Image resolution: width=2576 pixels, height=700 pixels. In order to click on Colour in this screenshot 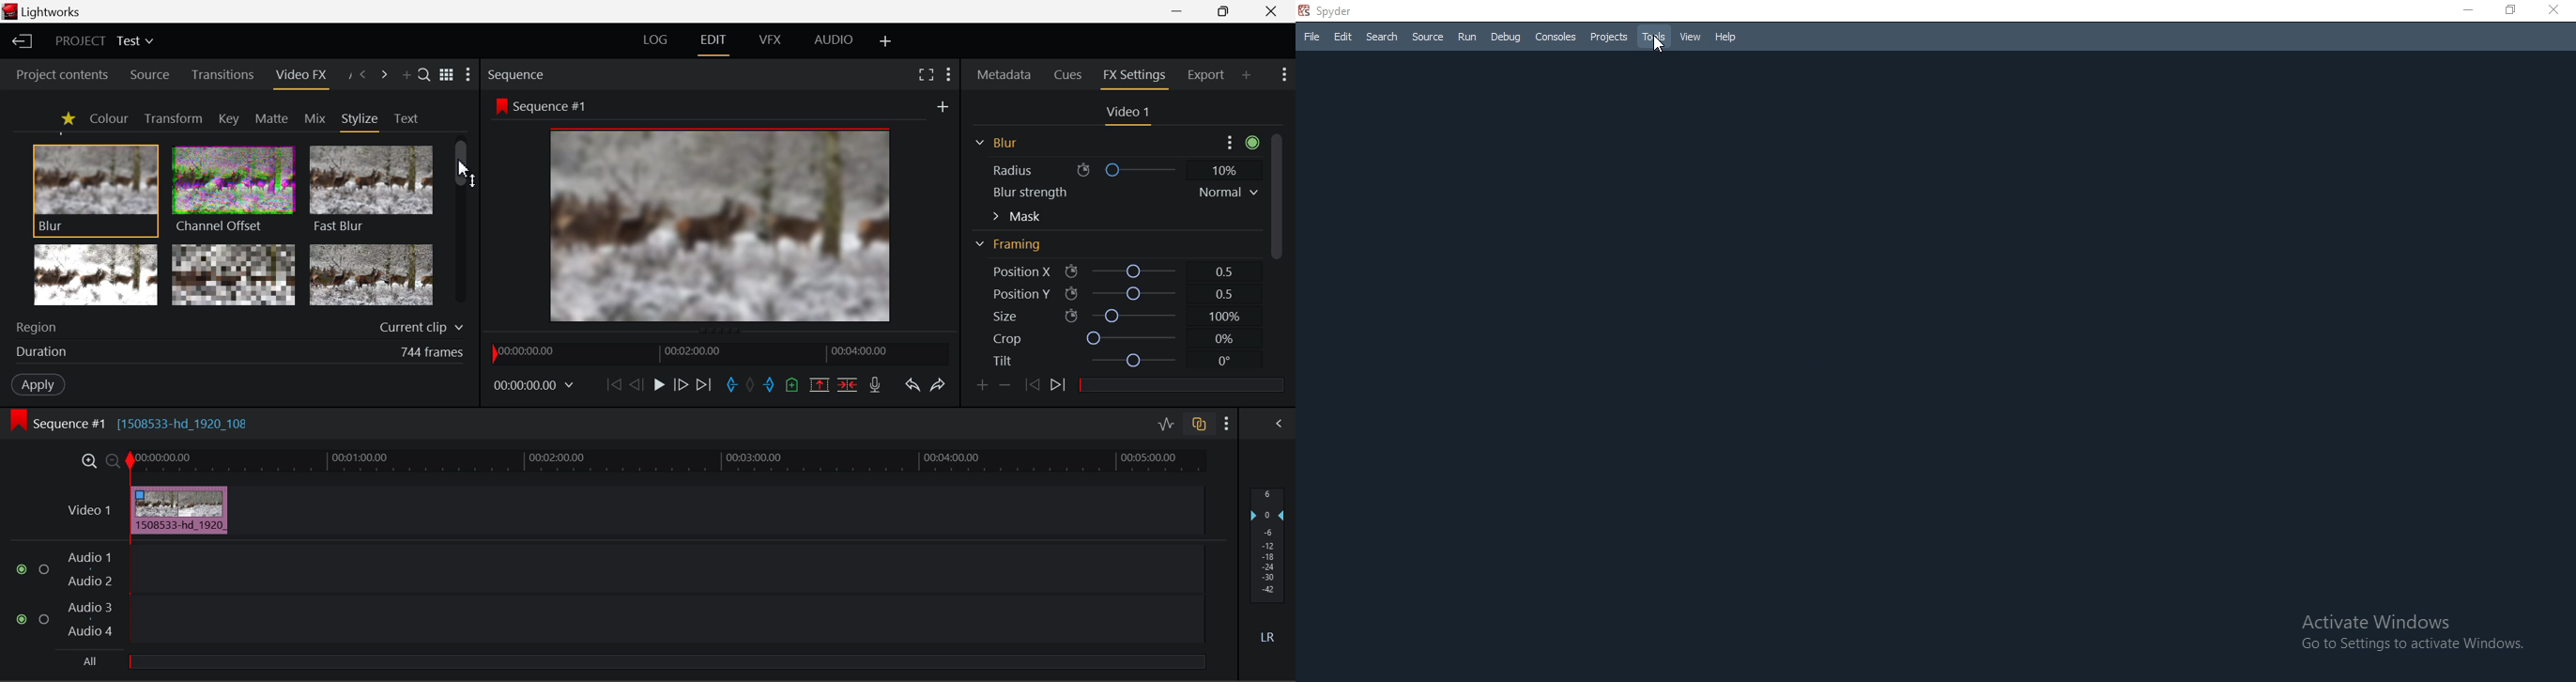, I will do `click(108, 118)`.